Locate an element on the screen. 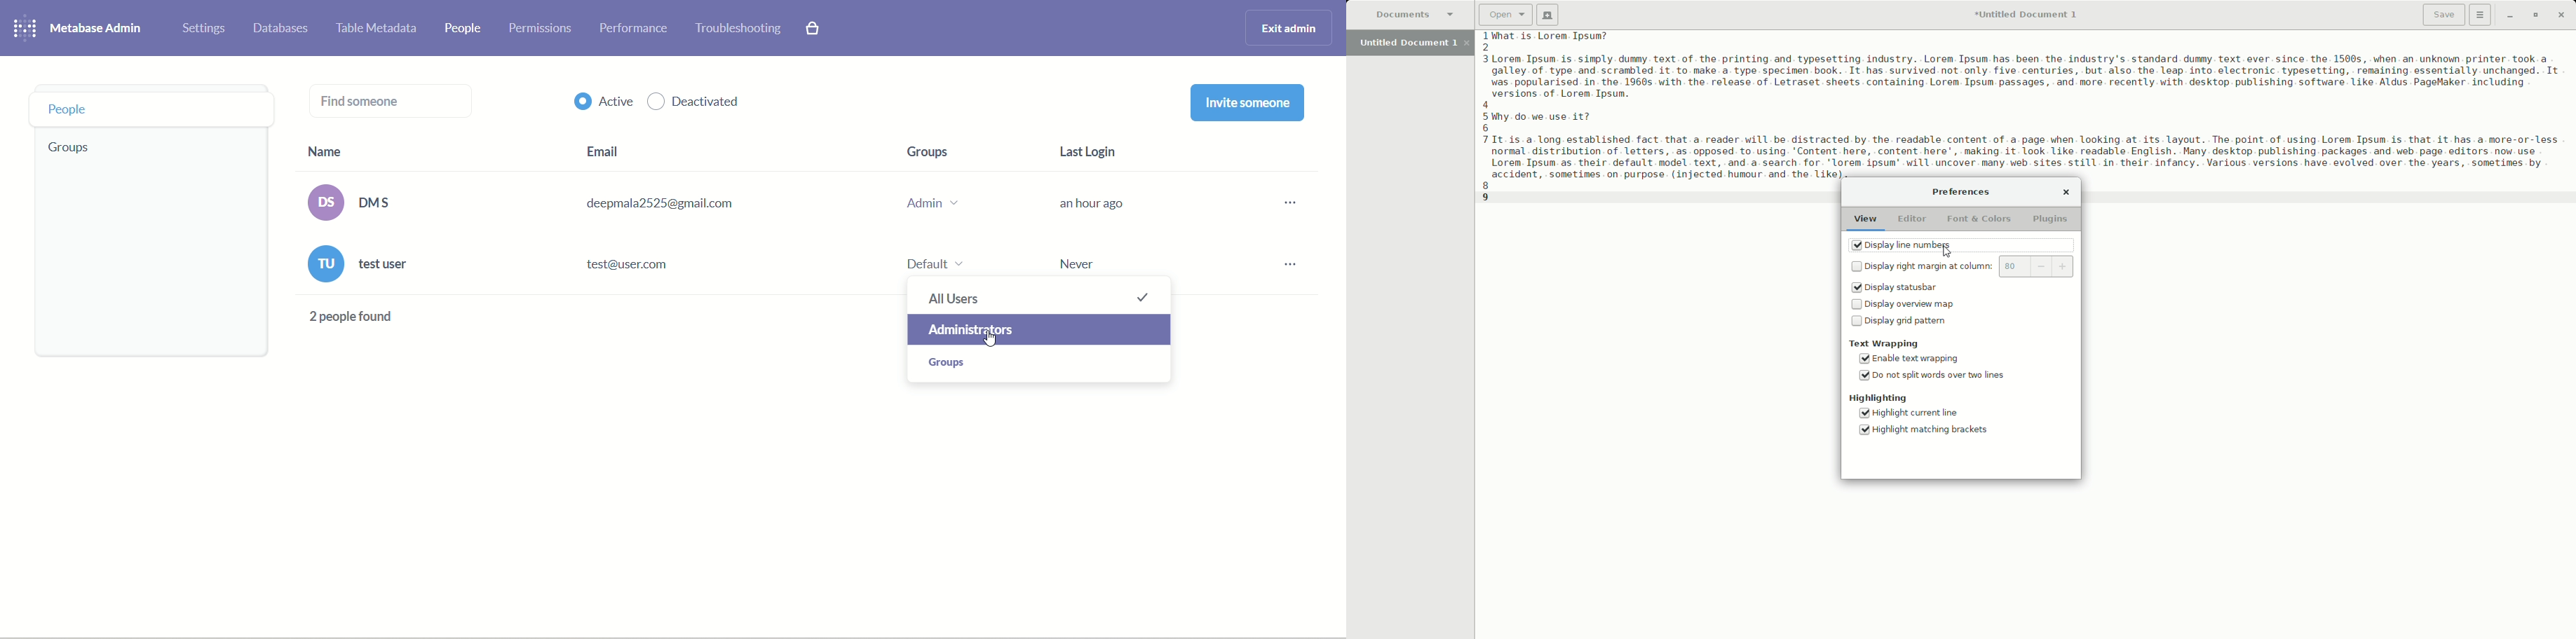 The height and width of the screenshot is (644, 2576). performance is located at coordinates (637, 28).